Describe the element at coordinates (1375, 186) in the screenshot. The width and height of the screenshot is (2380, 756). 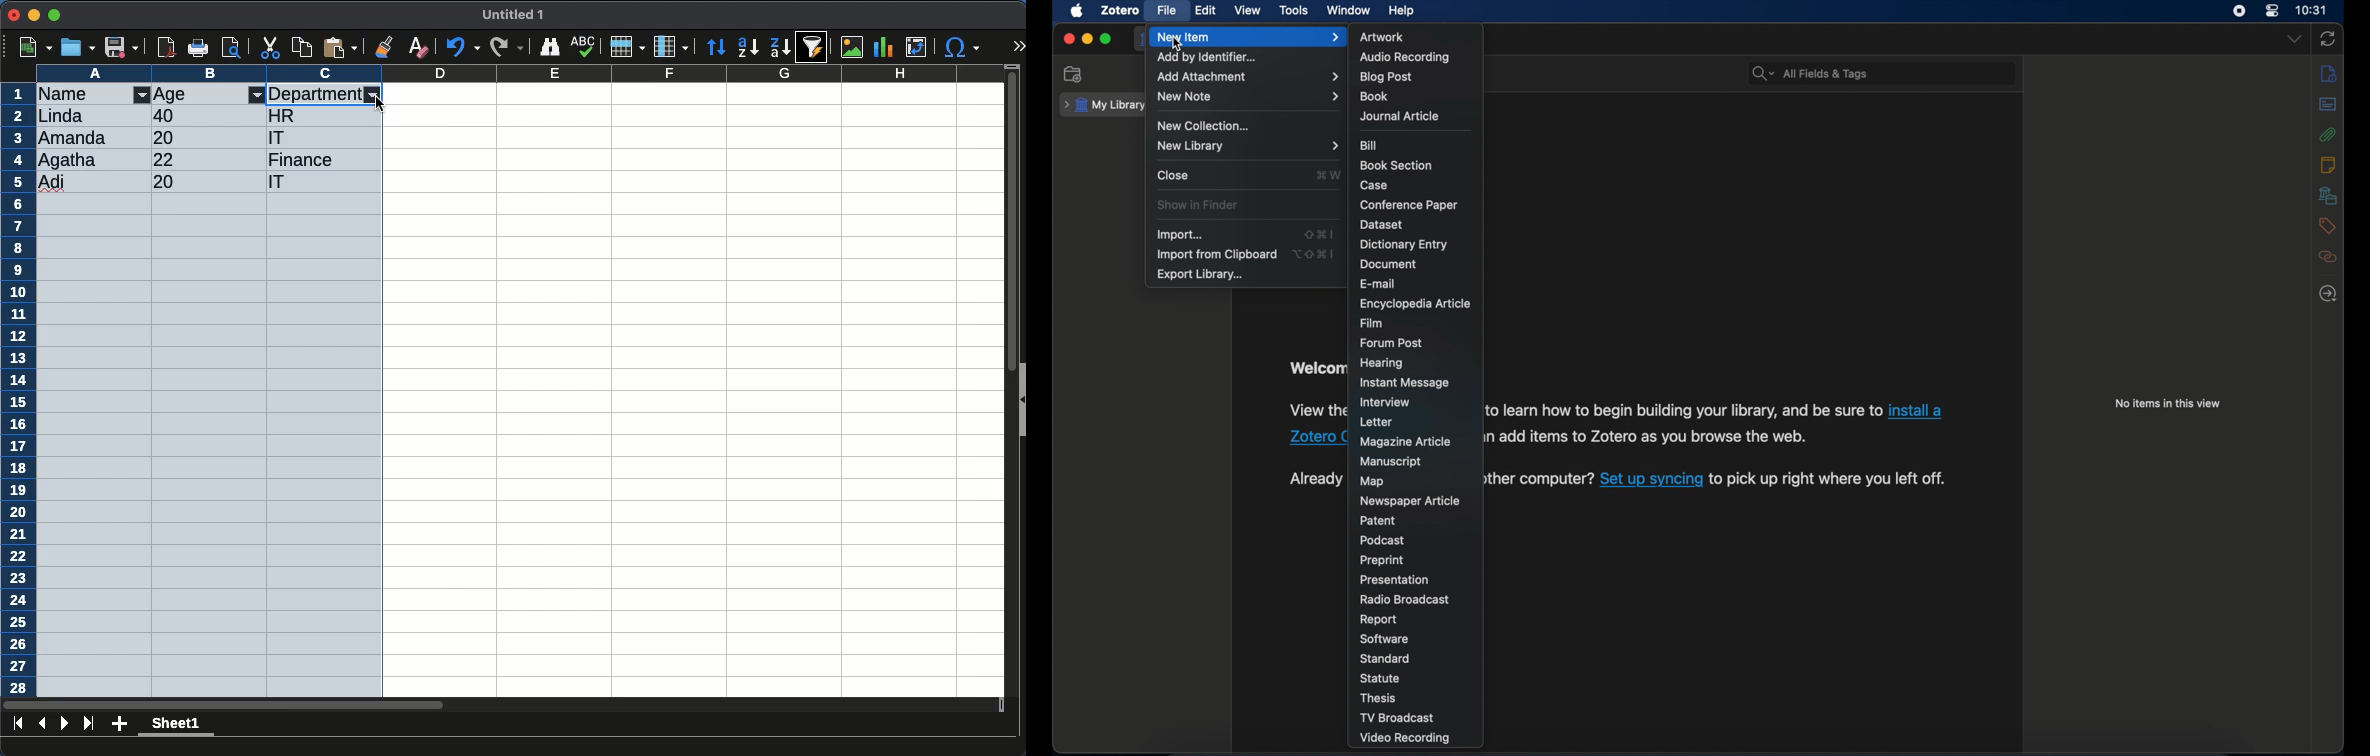
I see `case` at that location.